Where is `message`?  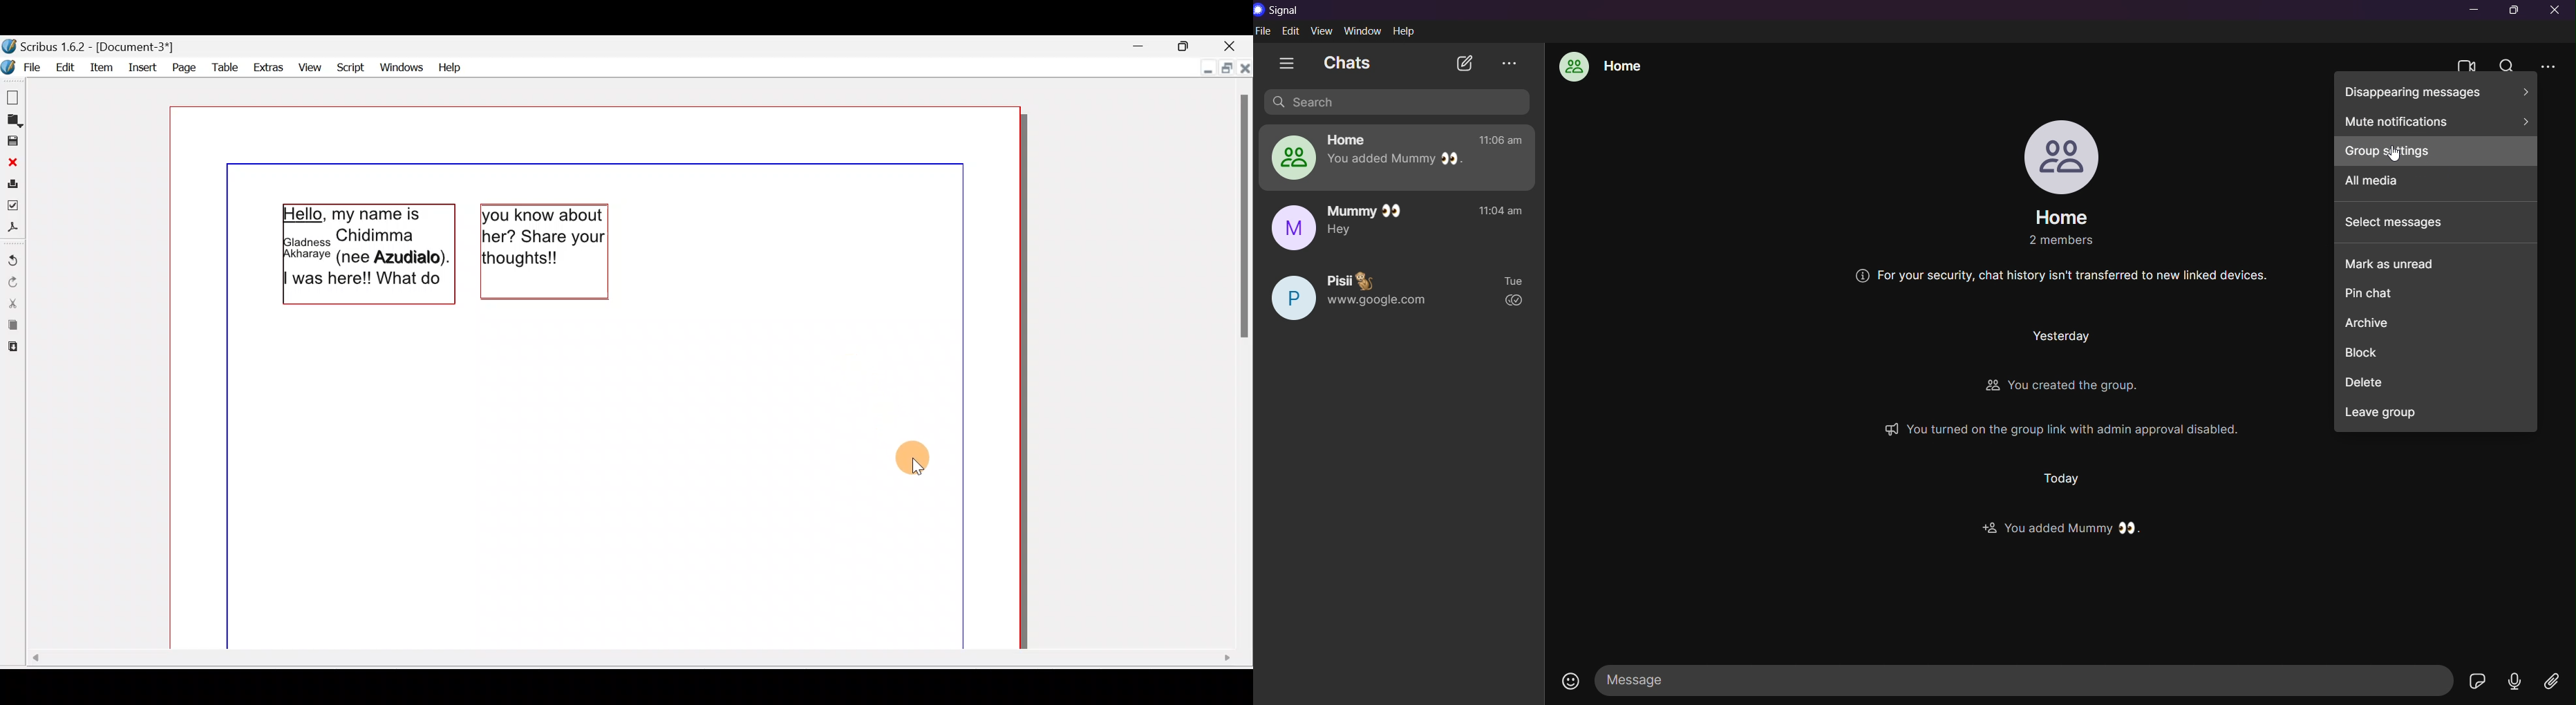 message is located at coordinates (2027, 679).